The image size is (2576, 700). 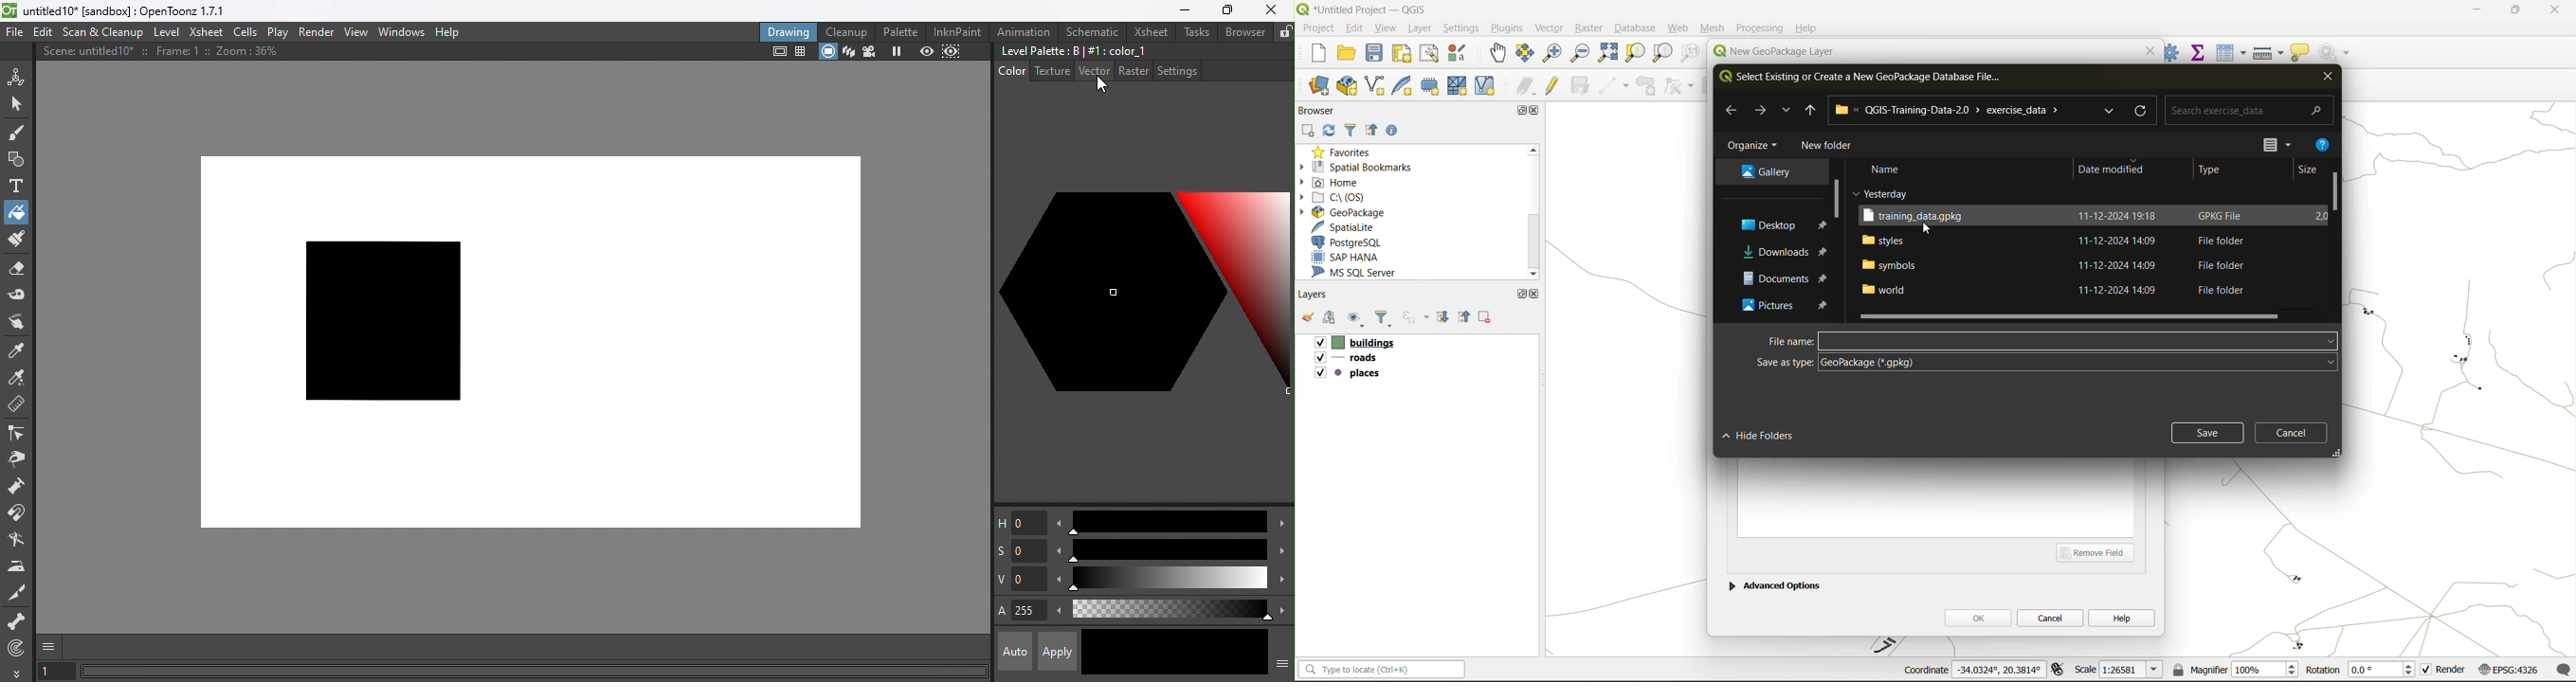 What do you see at coordinates (2246, 109) in the screenshot?
I see `search exercise data` at bounding box center [2246, 109].